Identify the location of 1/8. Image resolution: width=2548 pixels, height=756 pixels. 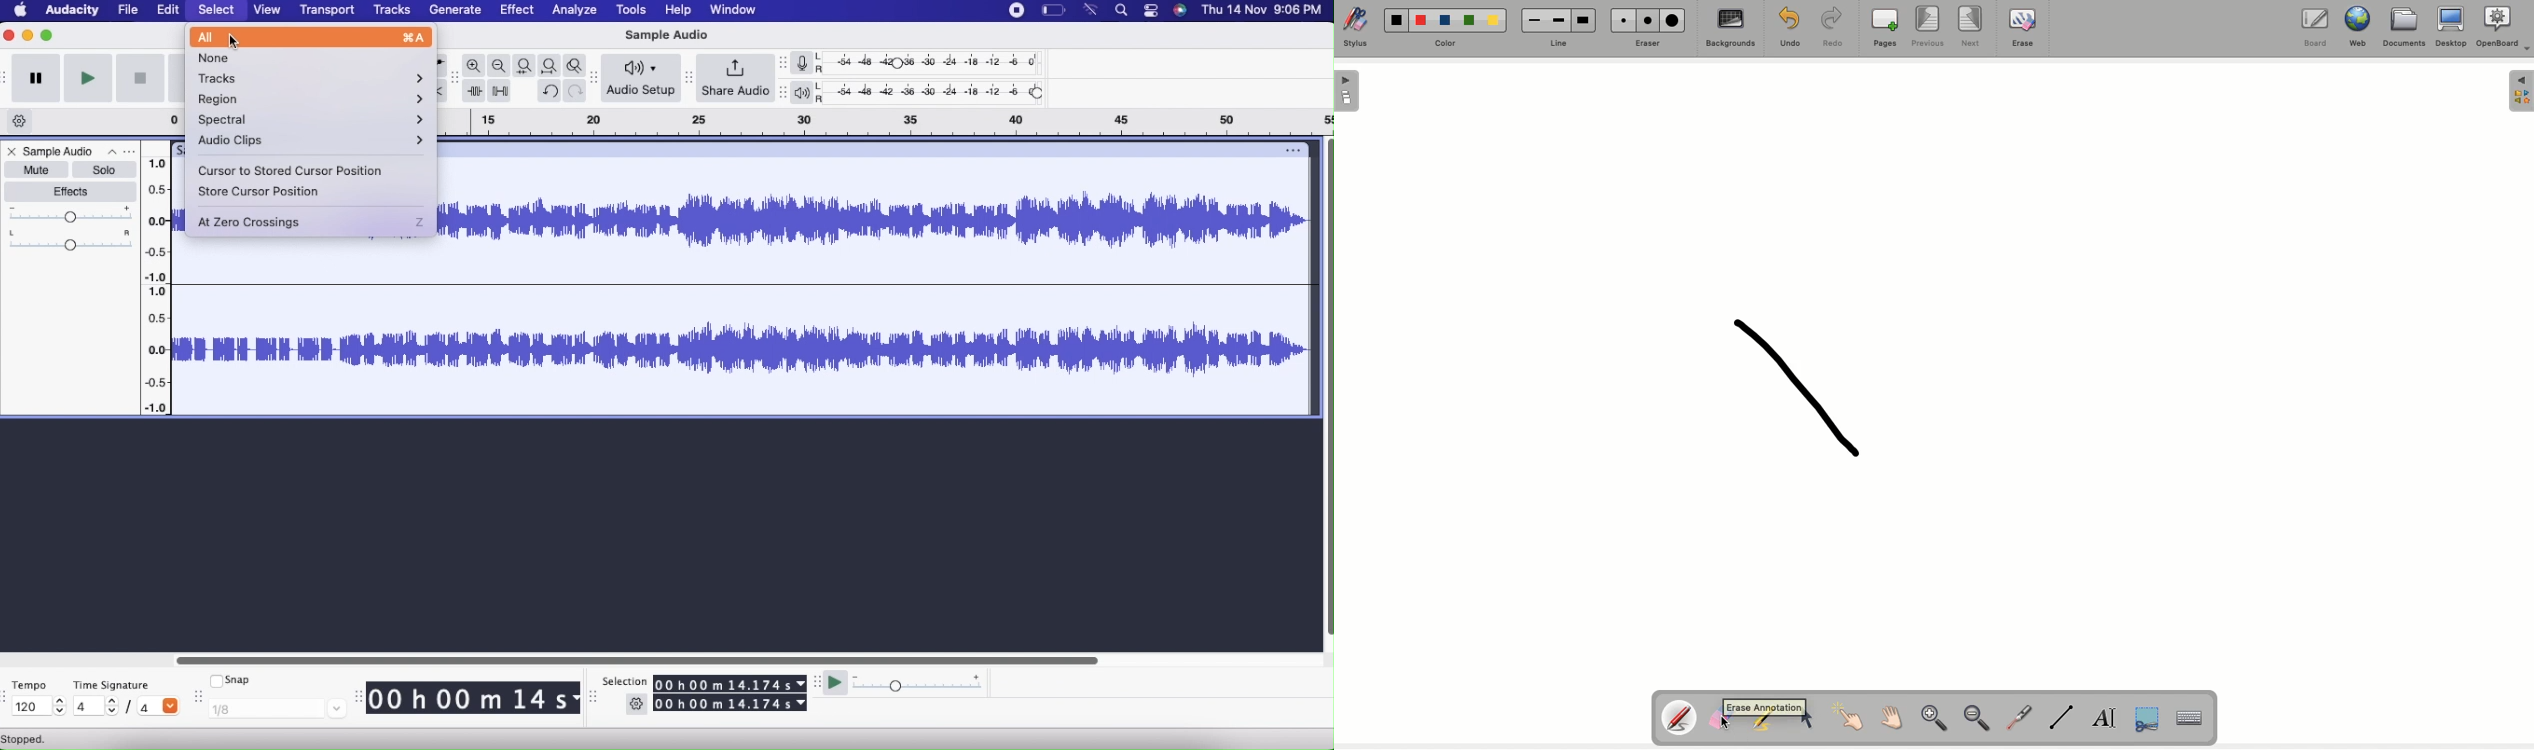
(277, 712).